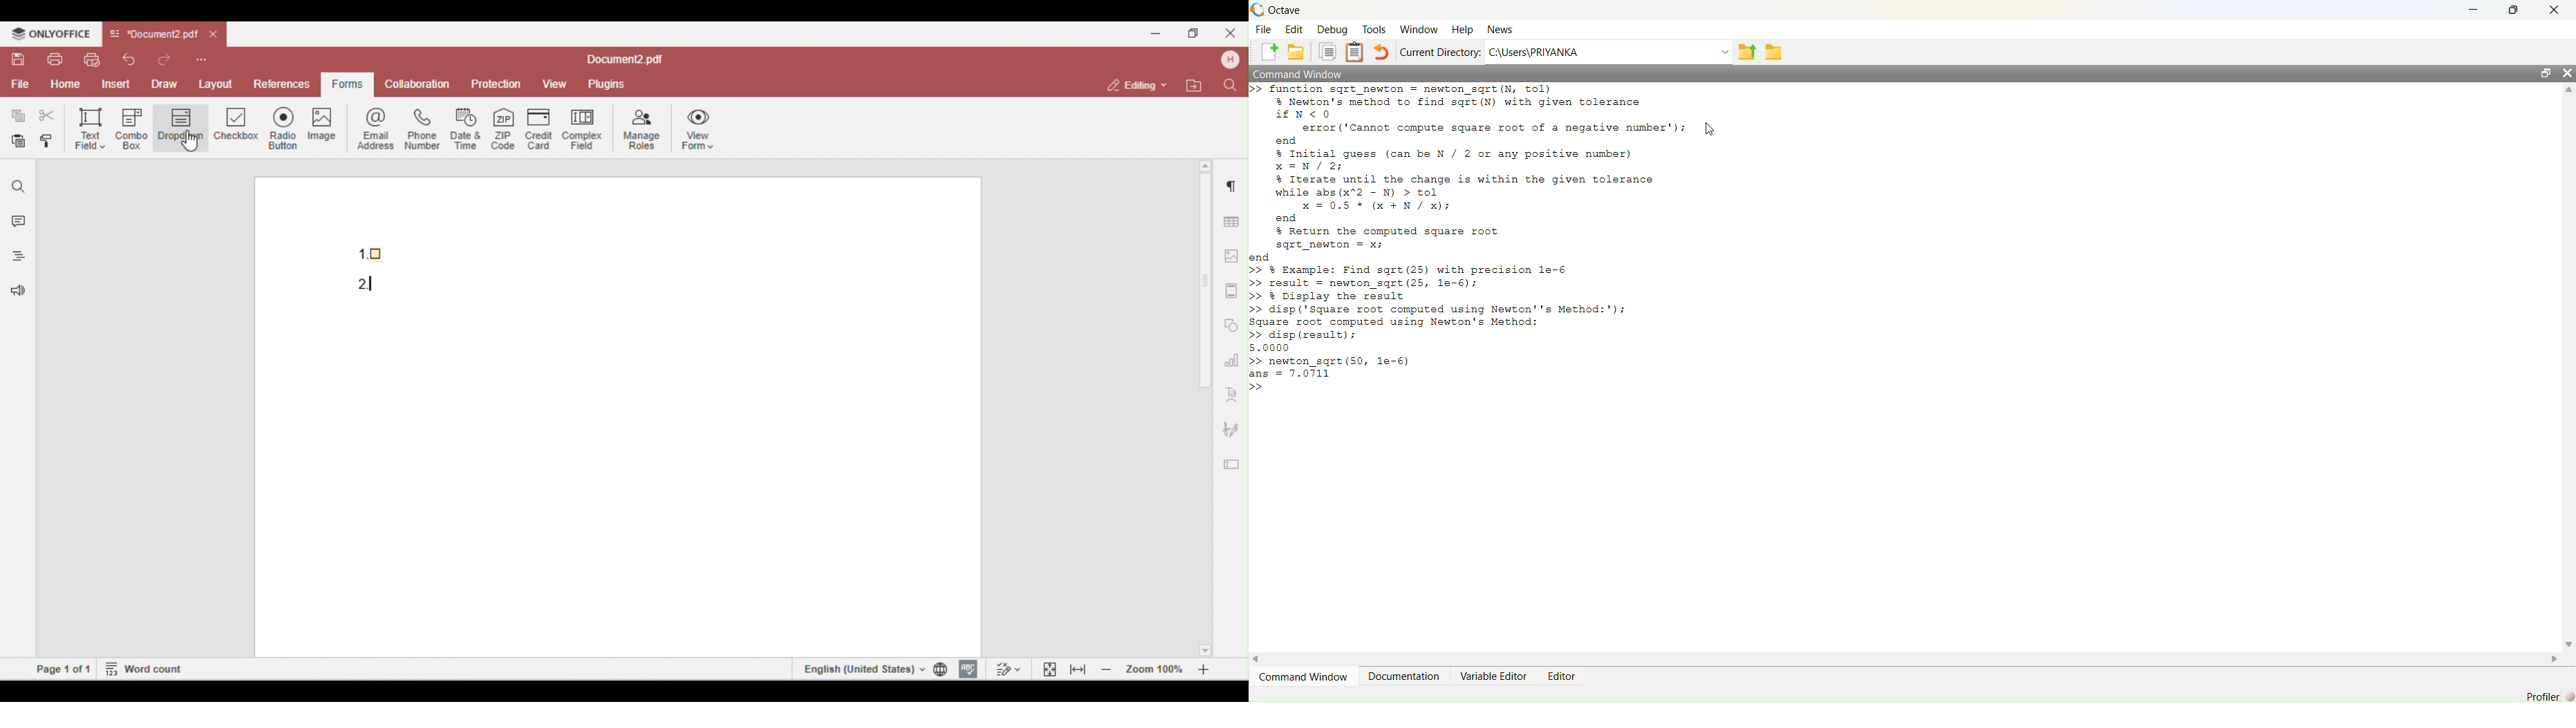 This screenshot has height=728, width=2576. What do you see at coordinates (2567, 91) in the screenshot?
I see `Up` at bounding box center [2567, 91].